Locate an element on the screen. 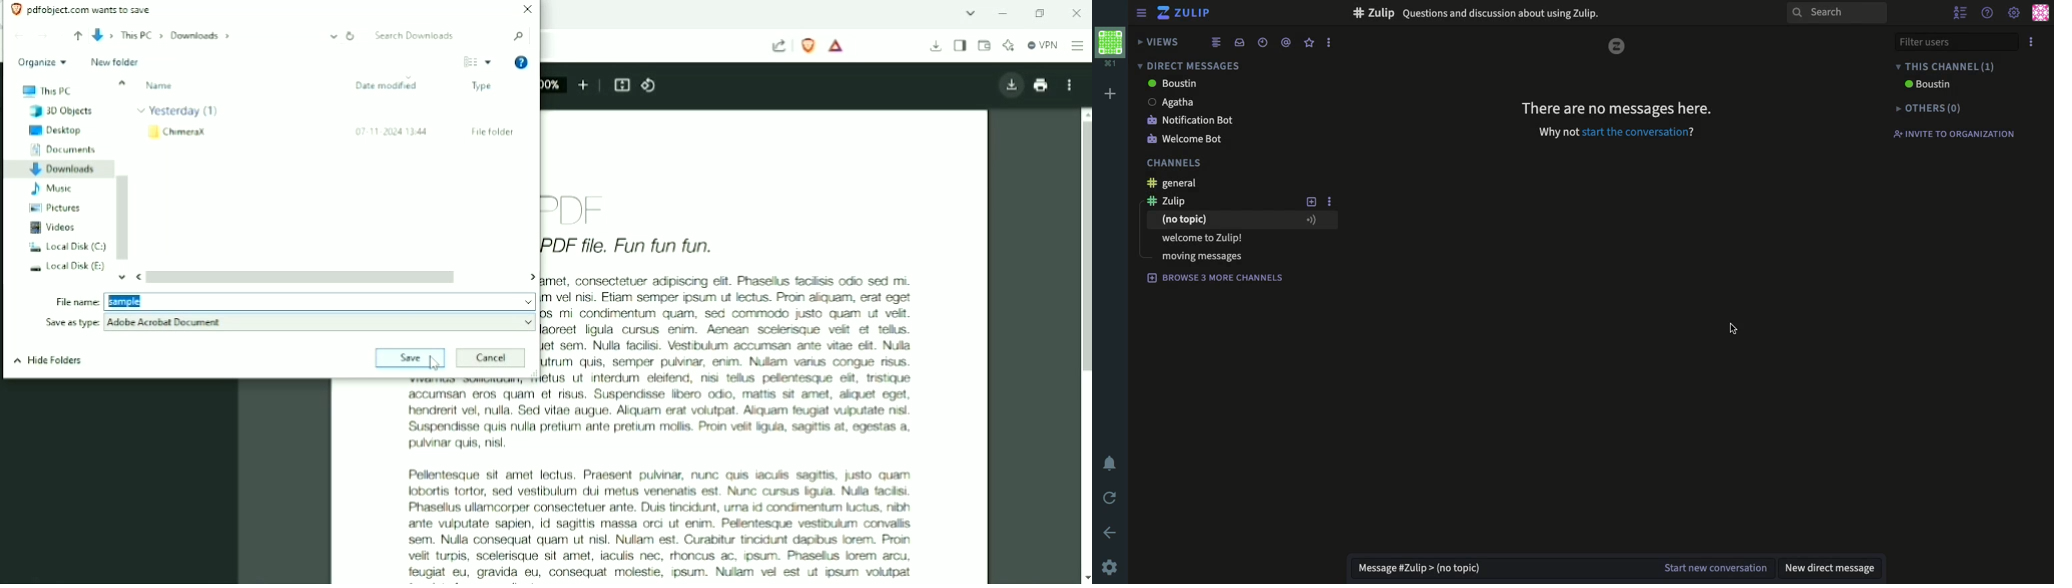 Image resolution: width=2072 pixels, height=588 pixels. hide user list  is located at coordinates (1962, 12).